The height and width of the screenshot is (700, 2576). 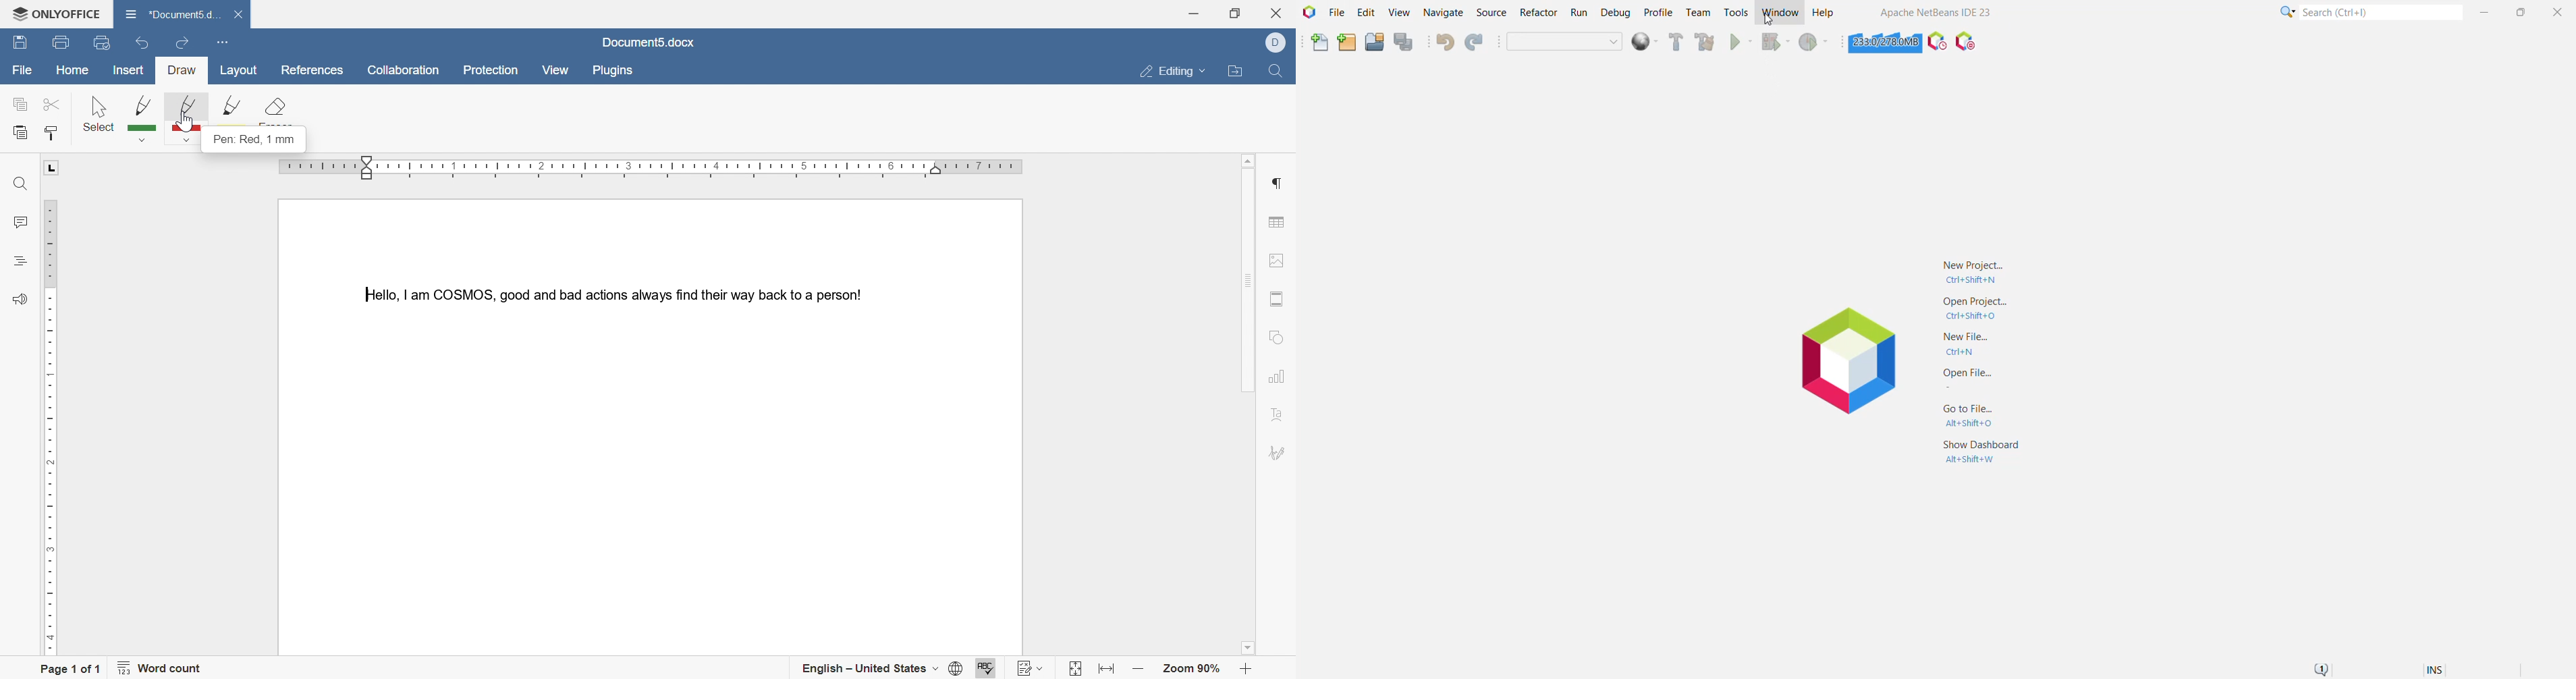 What do you see at coordinates (99, 113) in the screenshot?
I see `select` at bounding box center [99, 113].